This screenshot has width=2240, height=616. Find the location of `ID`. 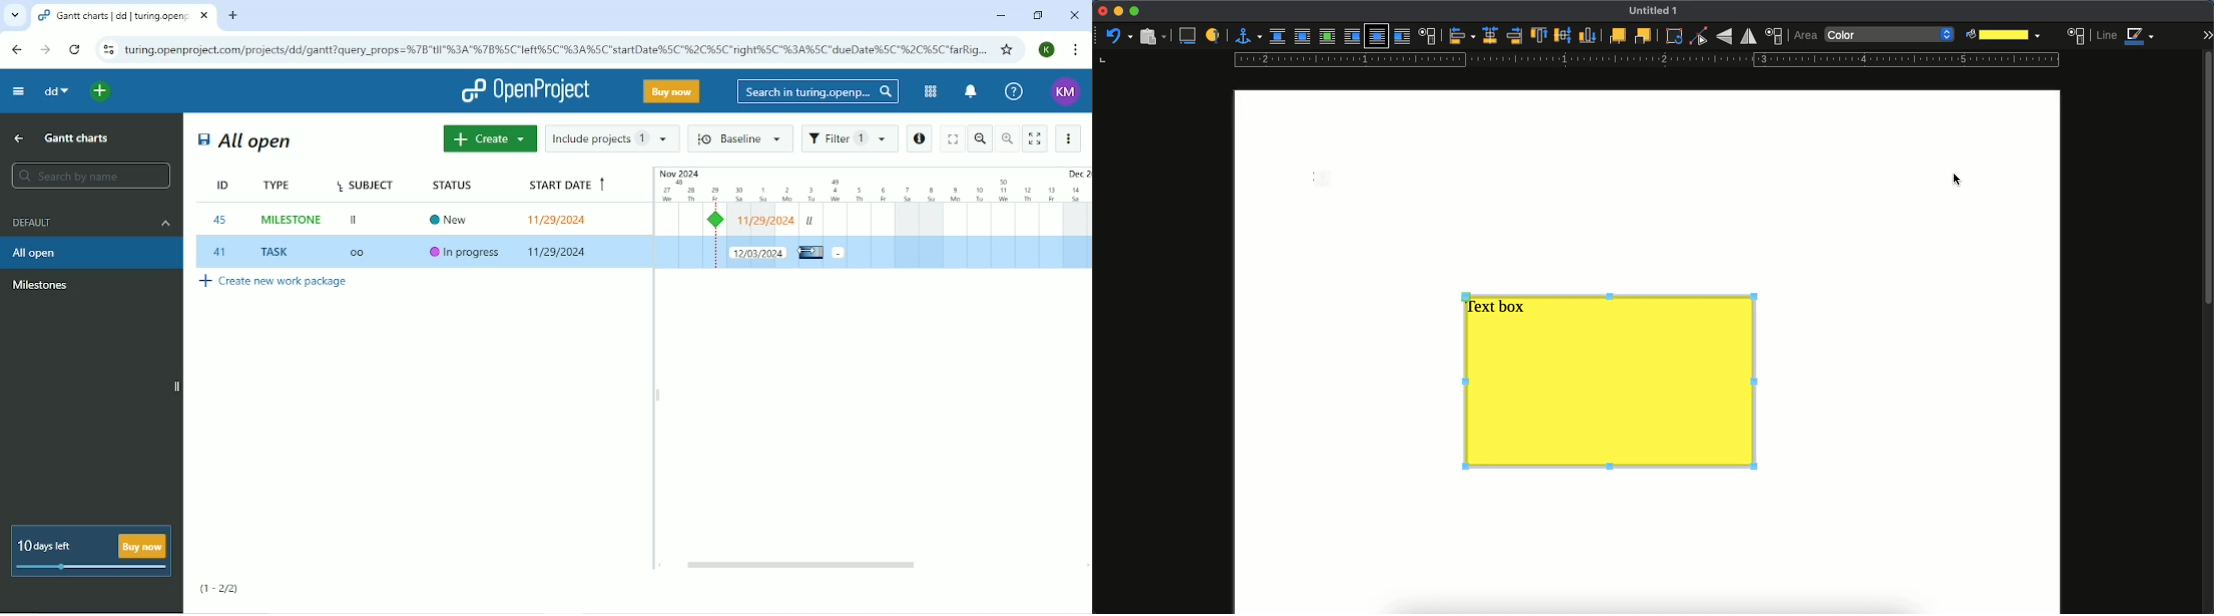

ID is located at coordinates (216, 185).